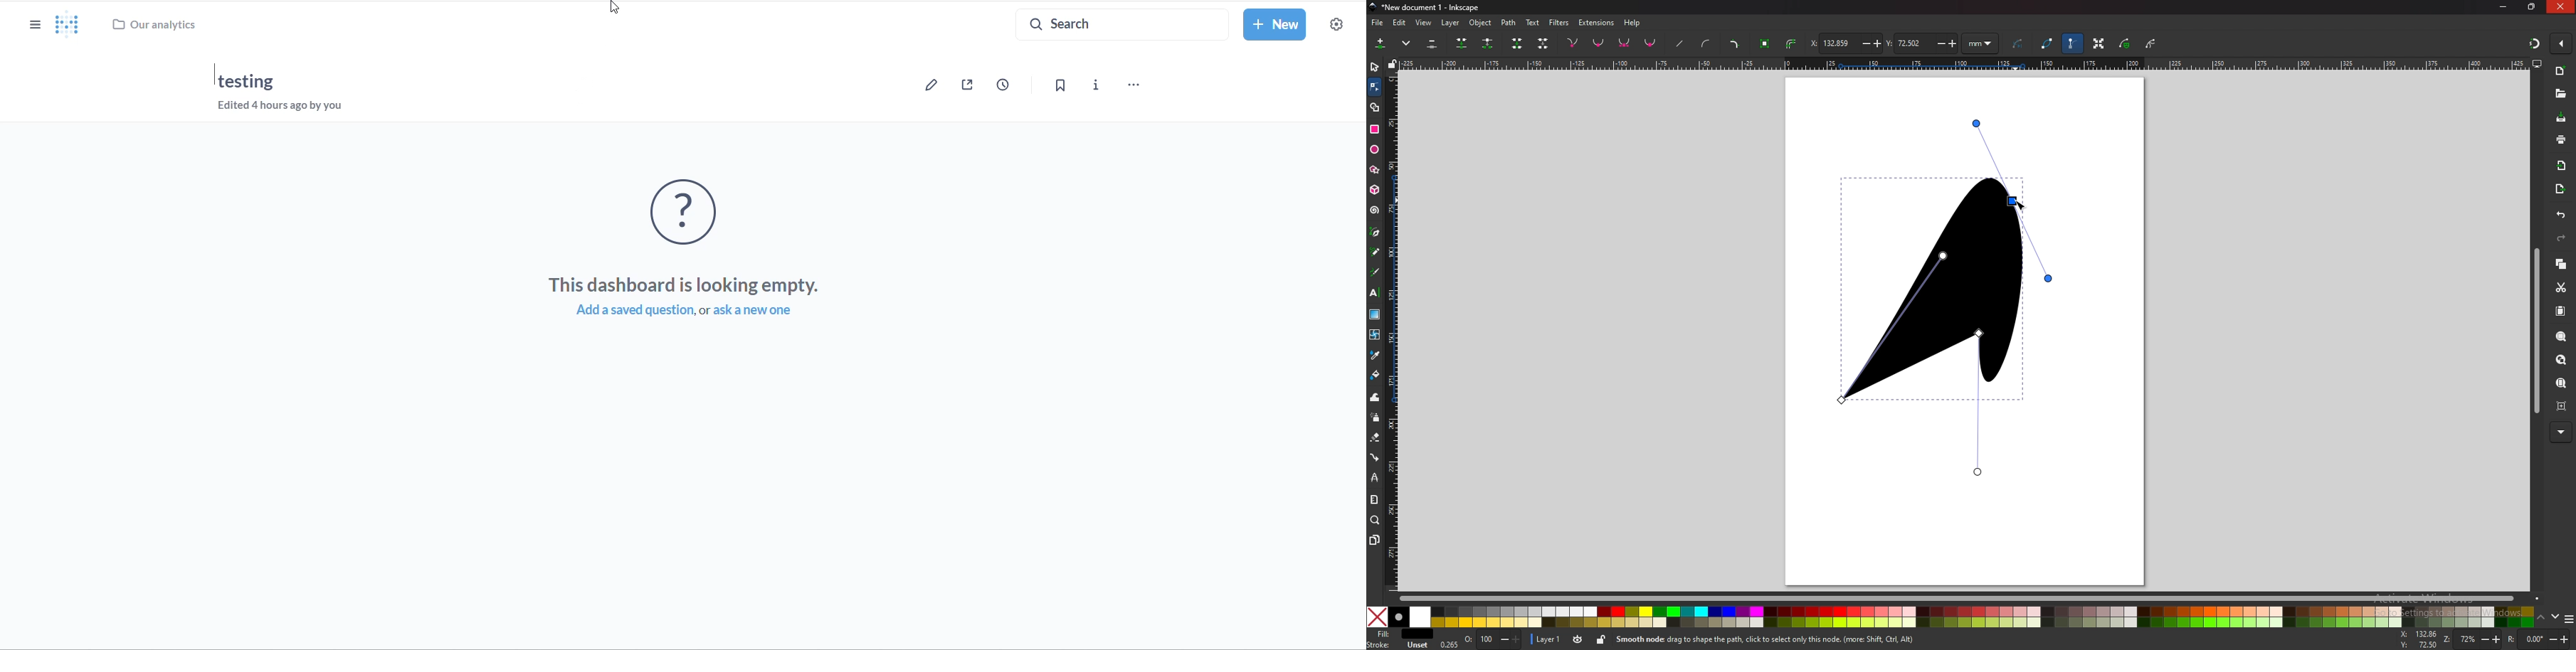 This screenshot has width=2576, height=672. Describe the element at coordinates (1432, 43) in the screenshot. I see `delete selected nodes` at that location.